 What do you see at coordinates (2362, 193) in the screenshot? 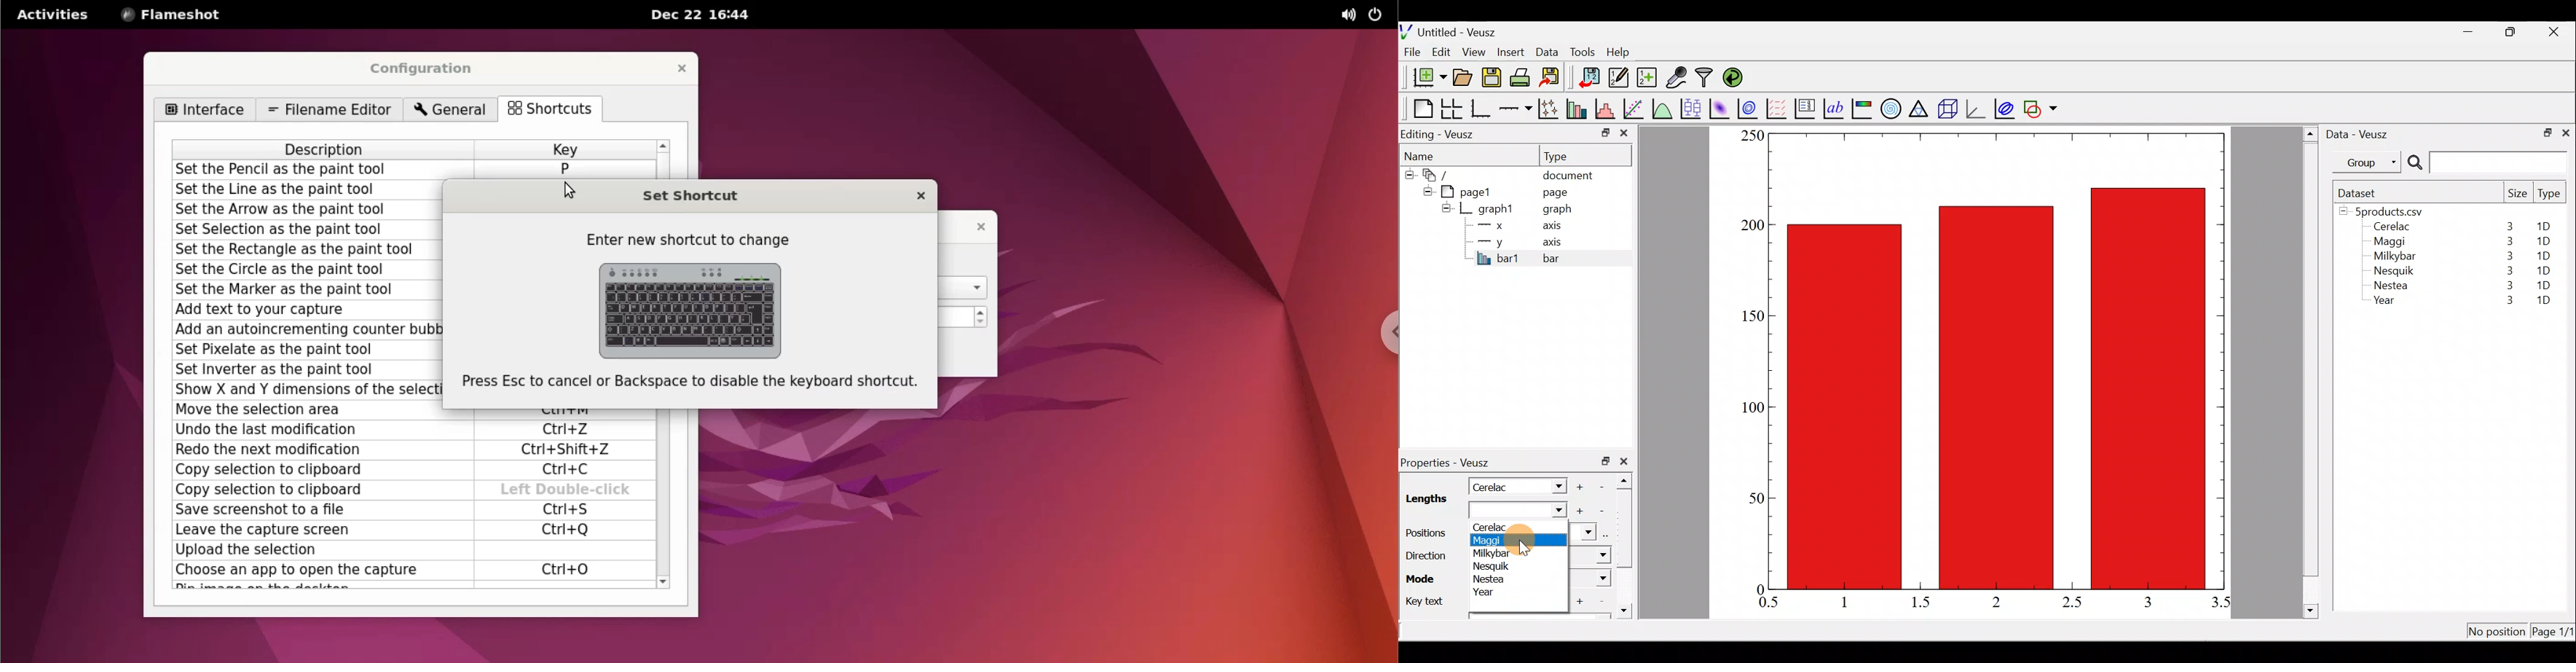
I see `Dataset` at bounding box center [2362, 193].